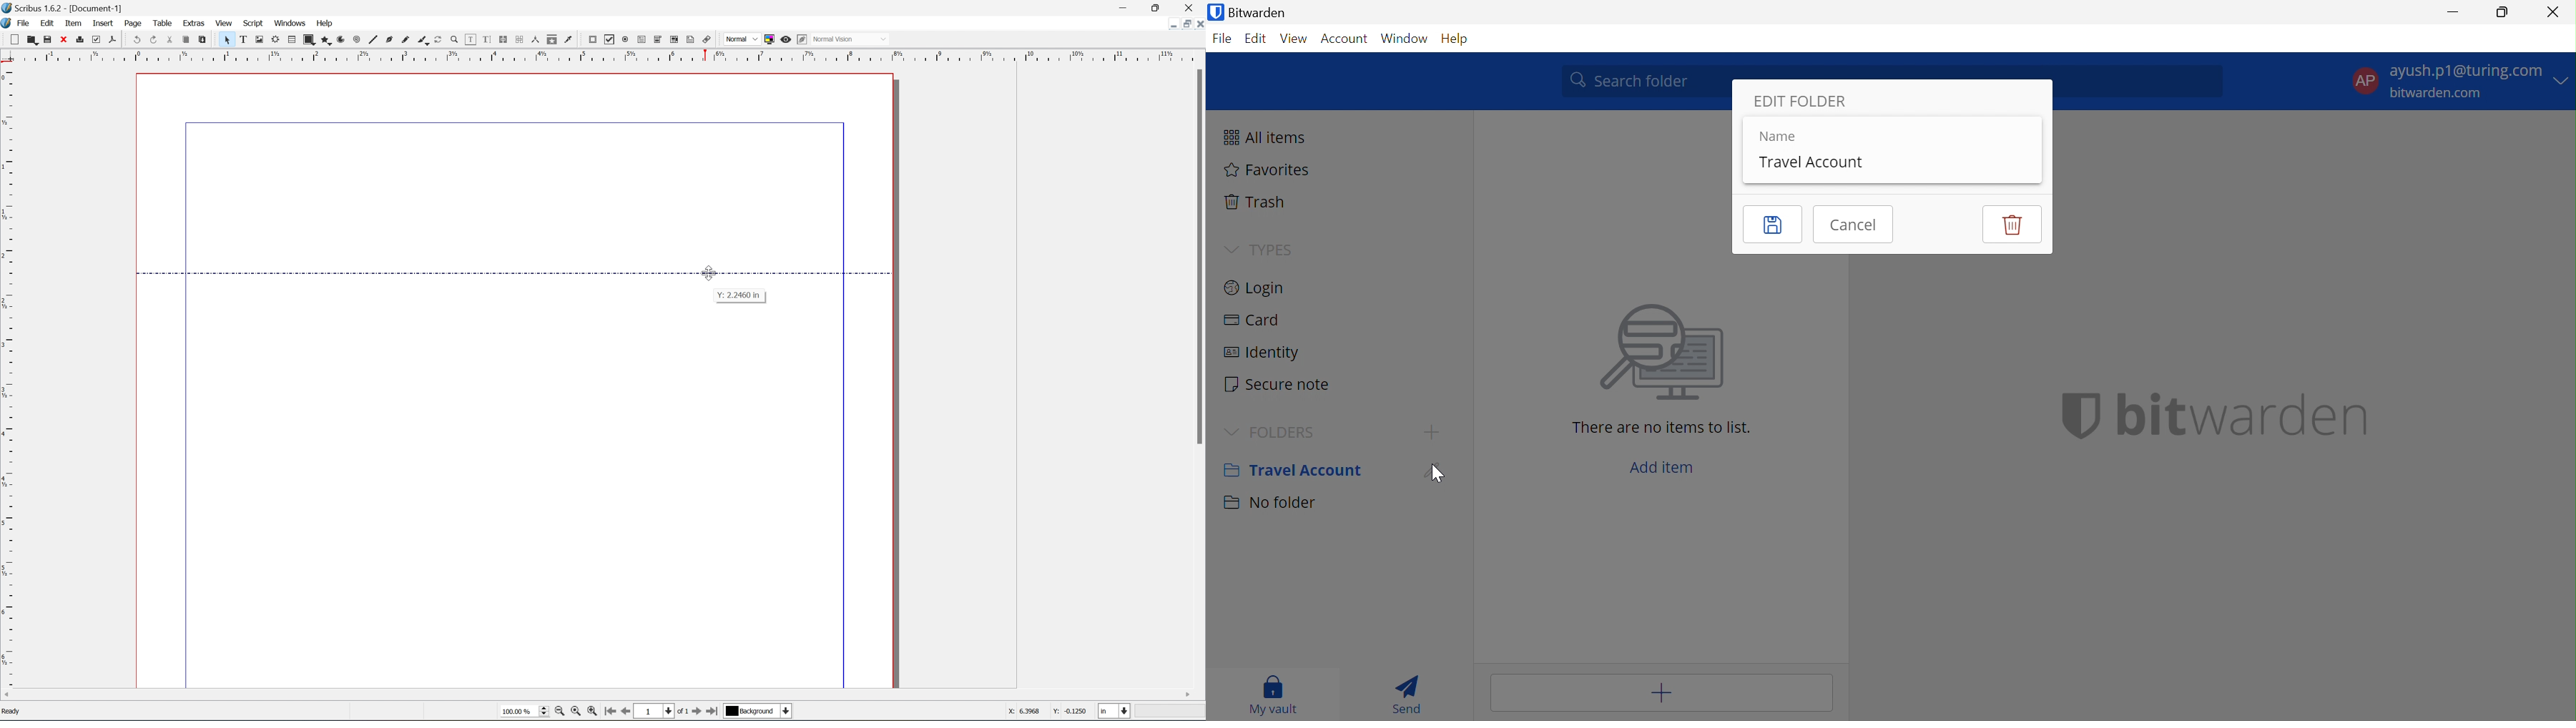  I want to click on link annotation, so click(707, 40).